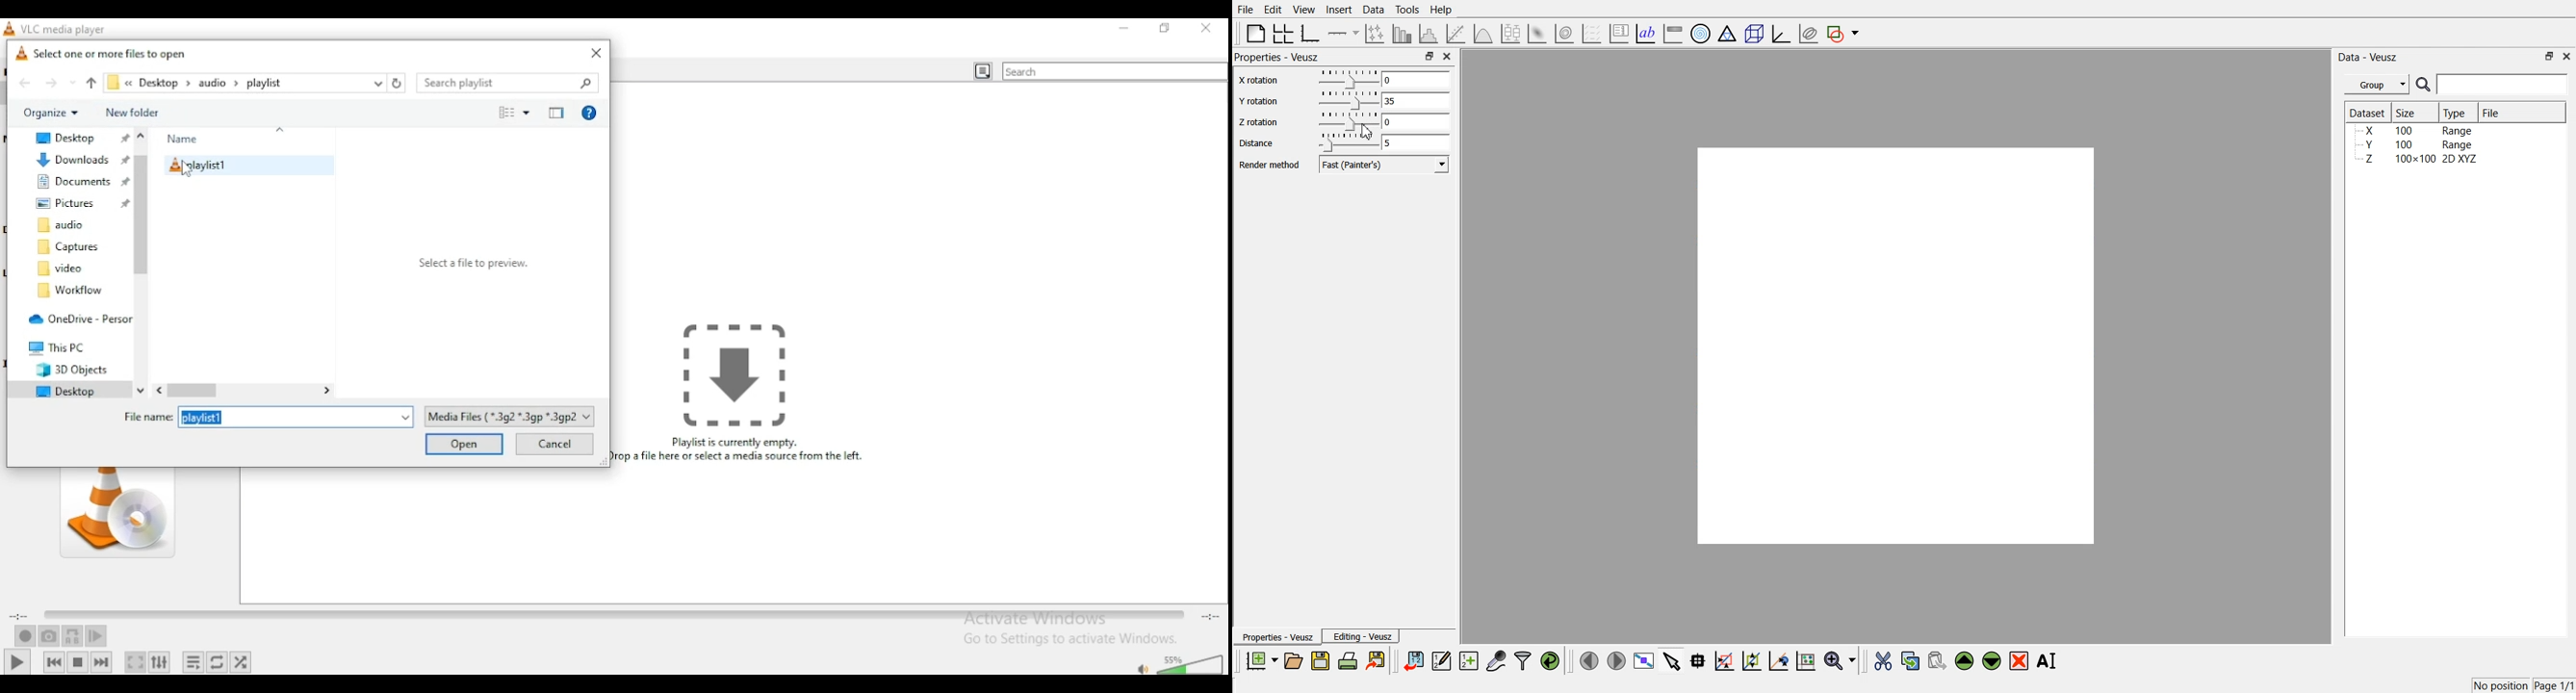  What do you see at coordinates (81, 269) in the screenshot?
I see `video` at bounding box center [81, 269].